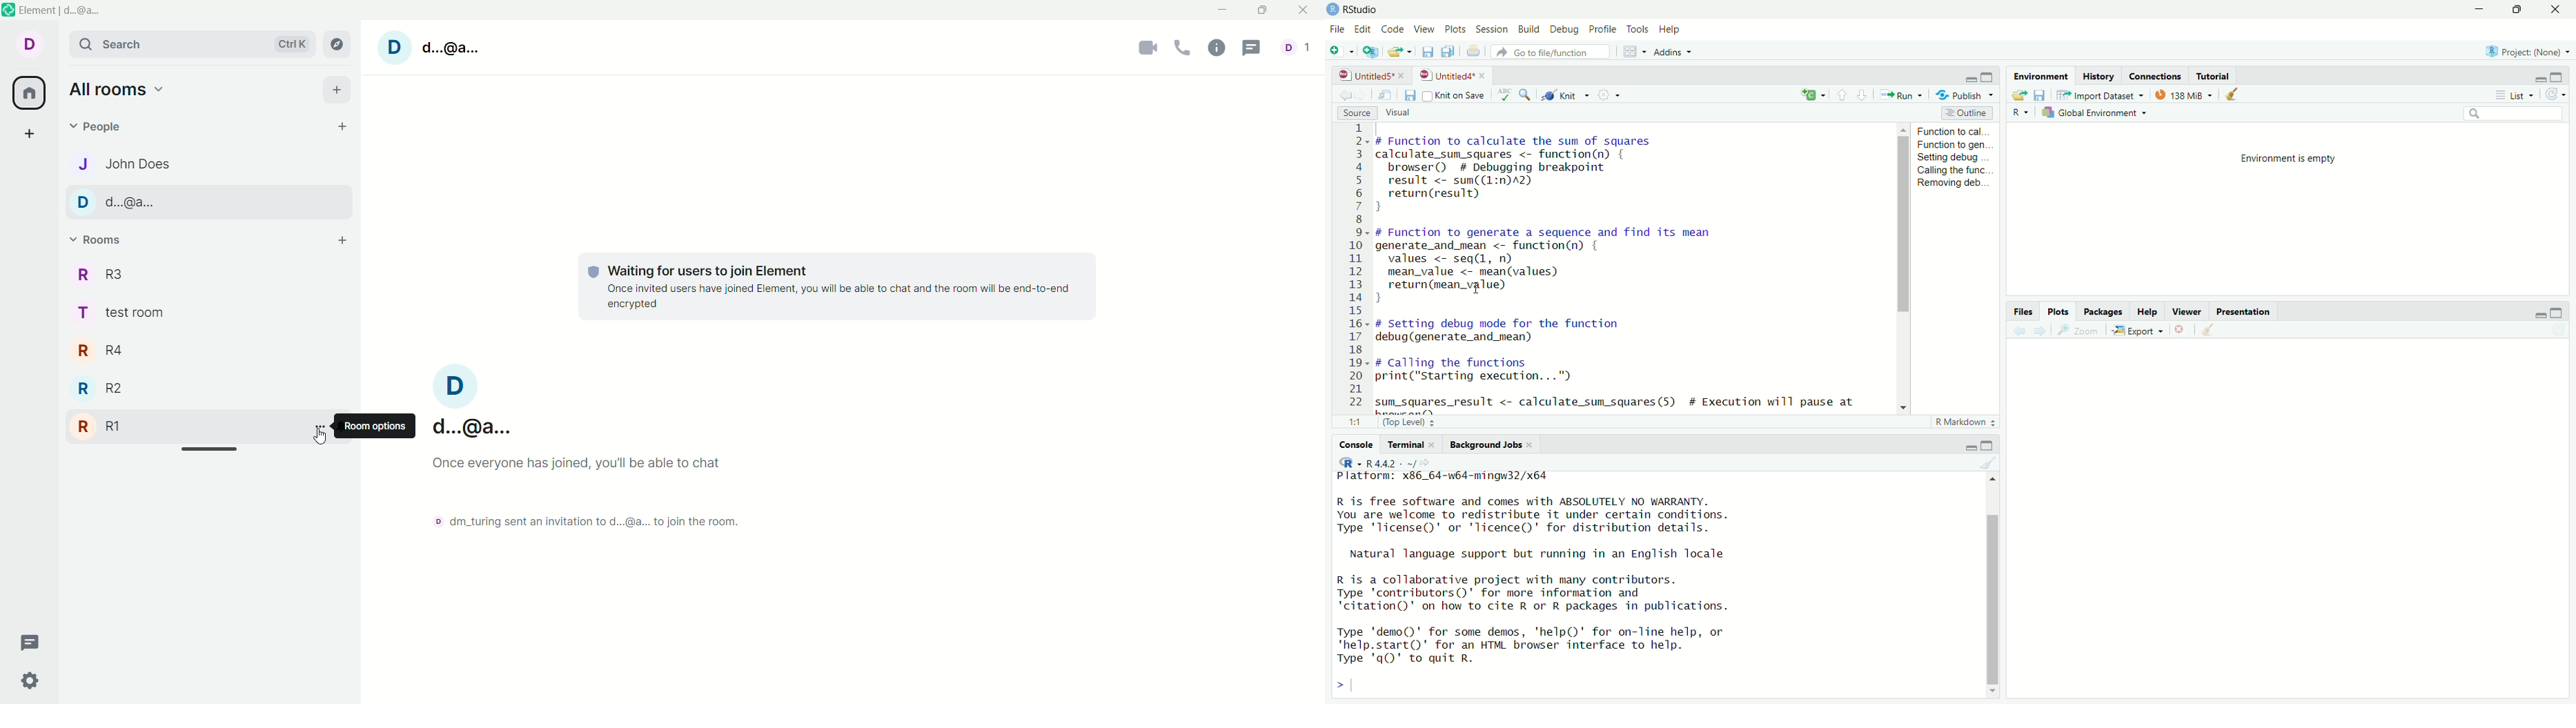 This screenshot has height=728, width=2576. What do you see at coordinates (2017, 330) in the screenshot?
I see `previous plot` at bounding box center [2017, 330].